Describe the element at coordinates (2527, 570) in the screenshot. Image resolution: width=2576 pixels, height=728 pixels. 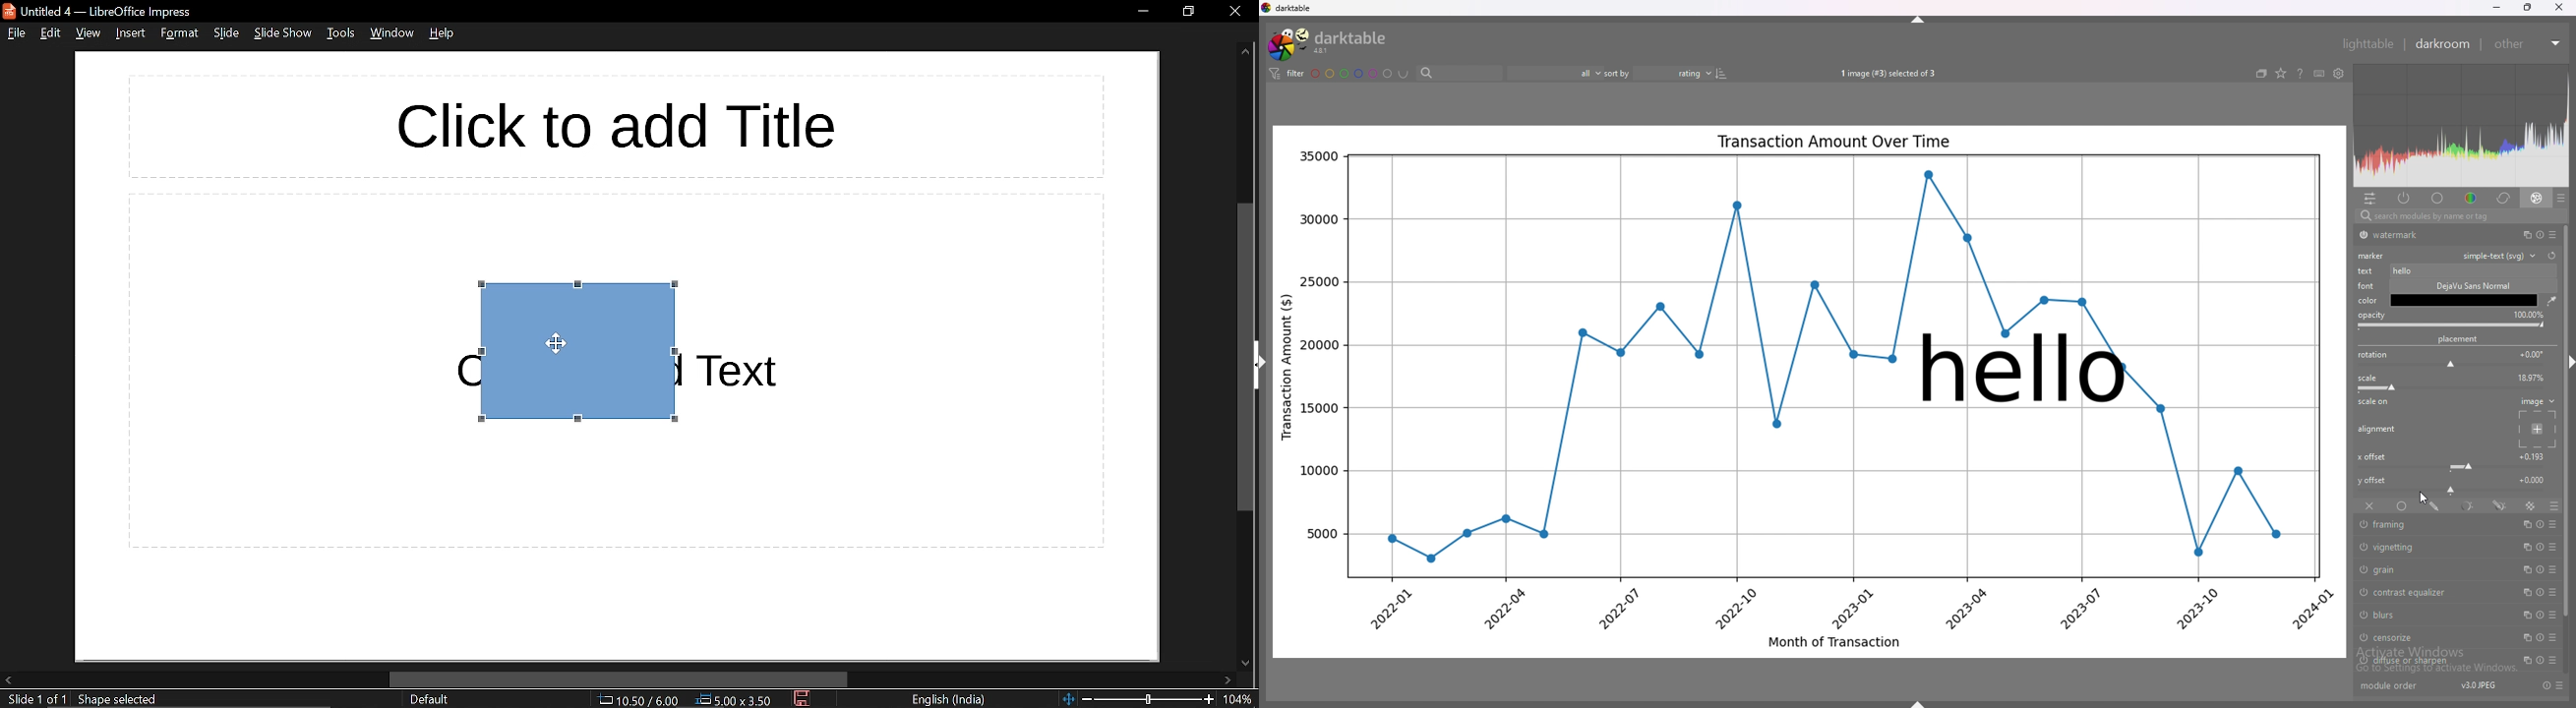
I see `multiple instances action` at that location.